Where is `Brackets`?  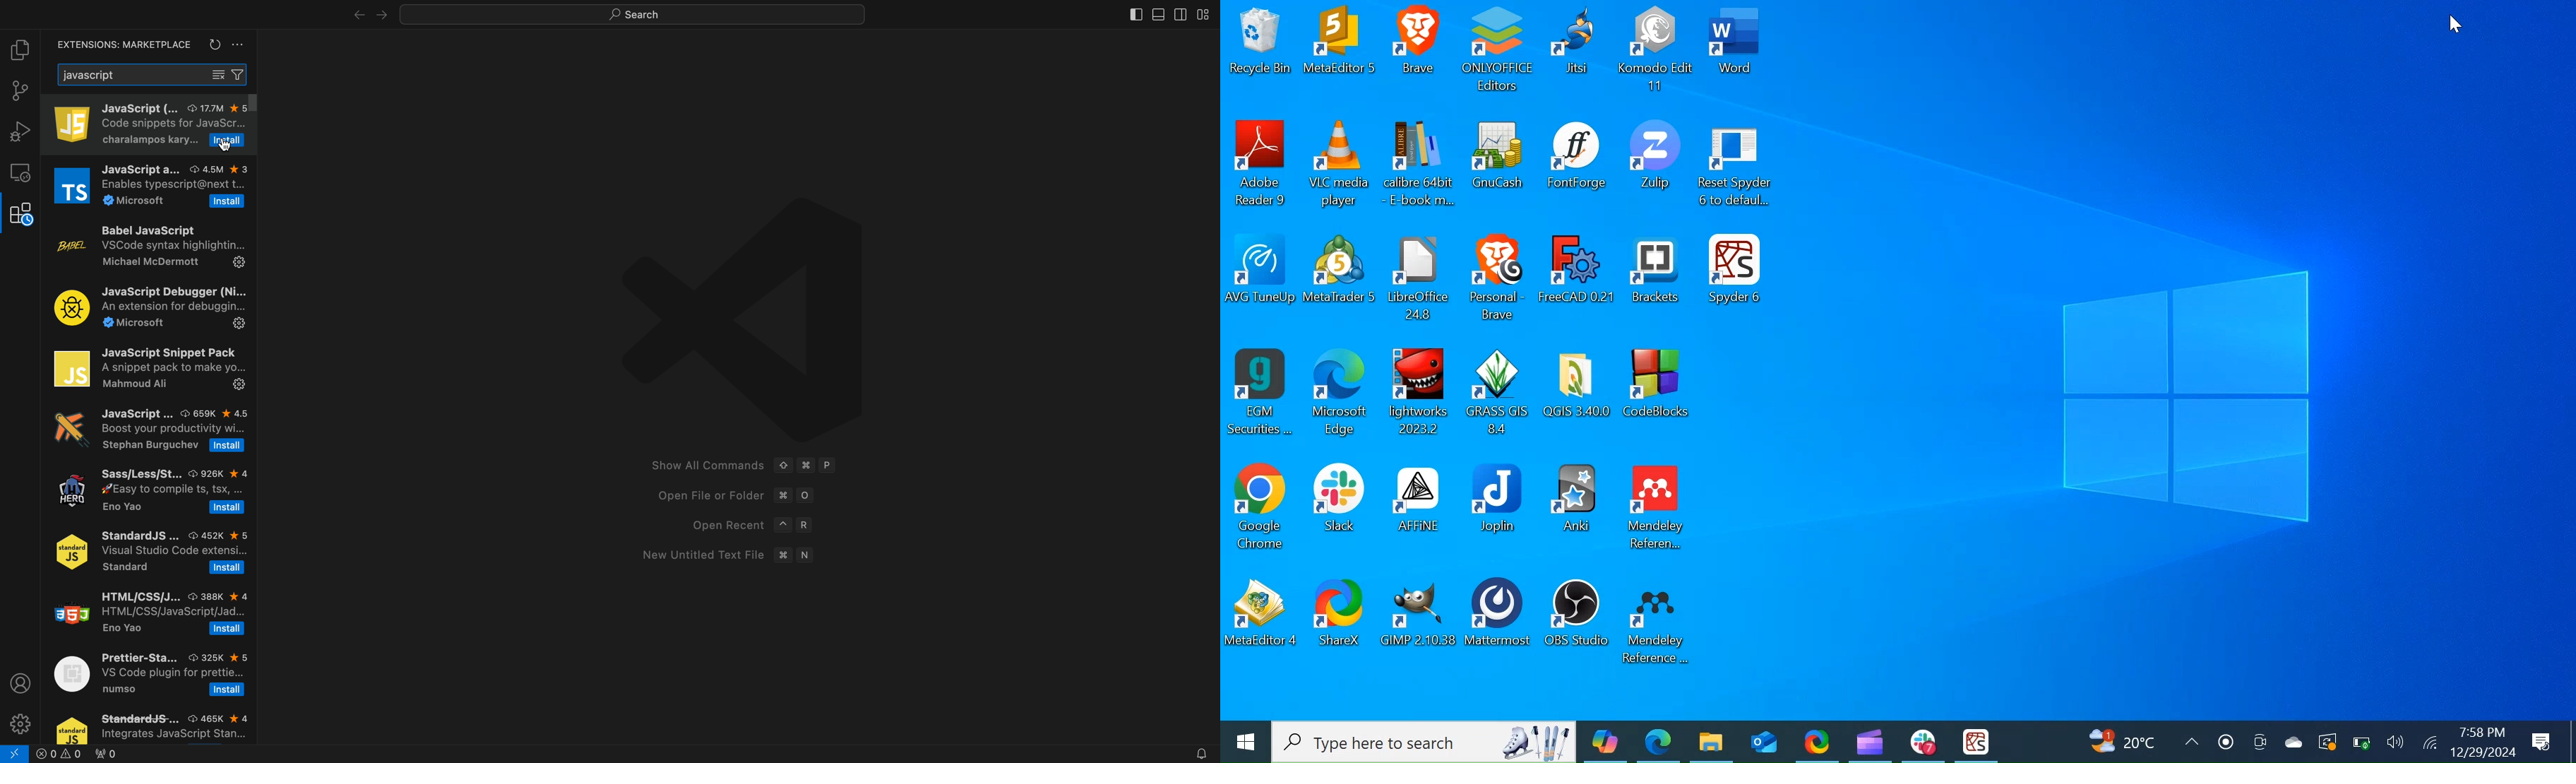 Brackets is located at coordinates (1660, 280).